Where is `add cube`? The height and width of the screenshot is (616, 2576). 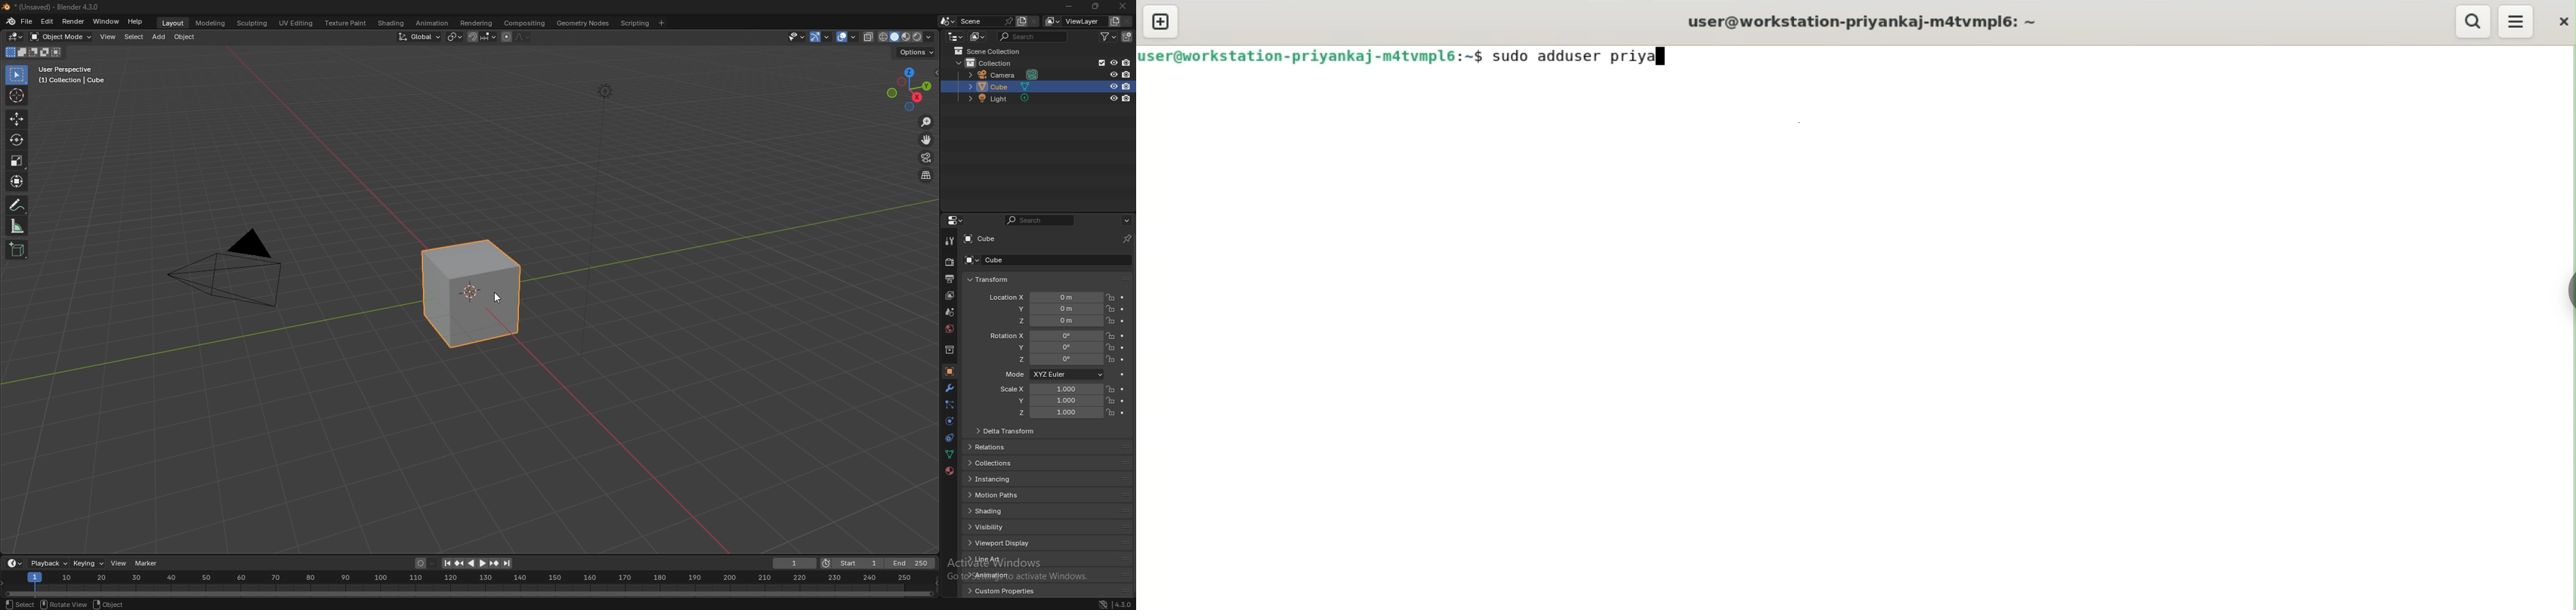 add cube is located at coordinates (16, 250).